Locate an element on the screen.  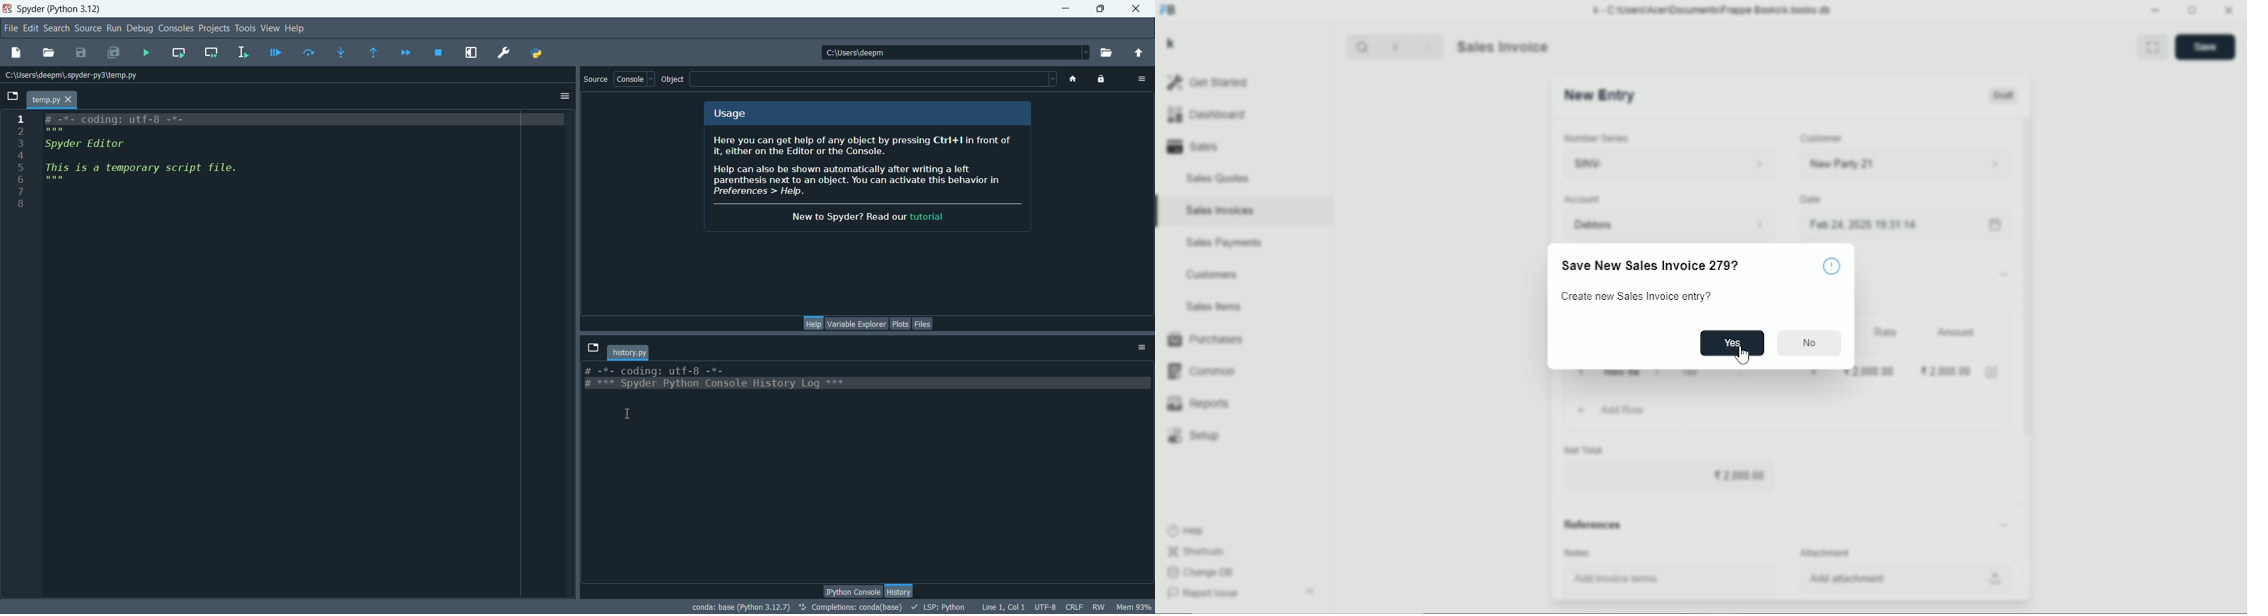
Close is located at coordinates (2229, 11).